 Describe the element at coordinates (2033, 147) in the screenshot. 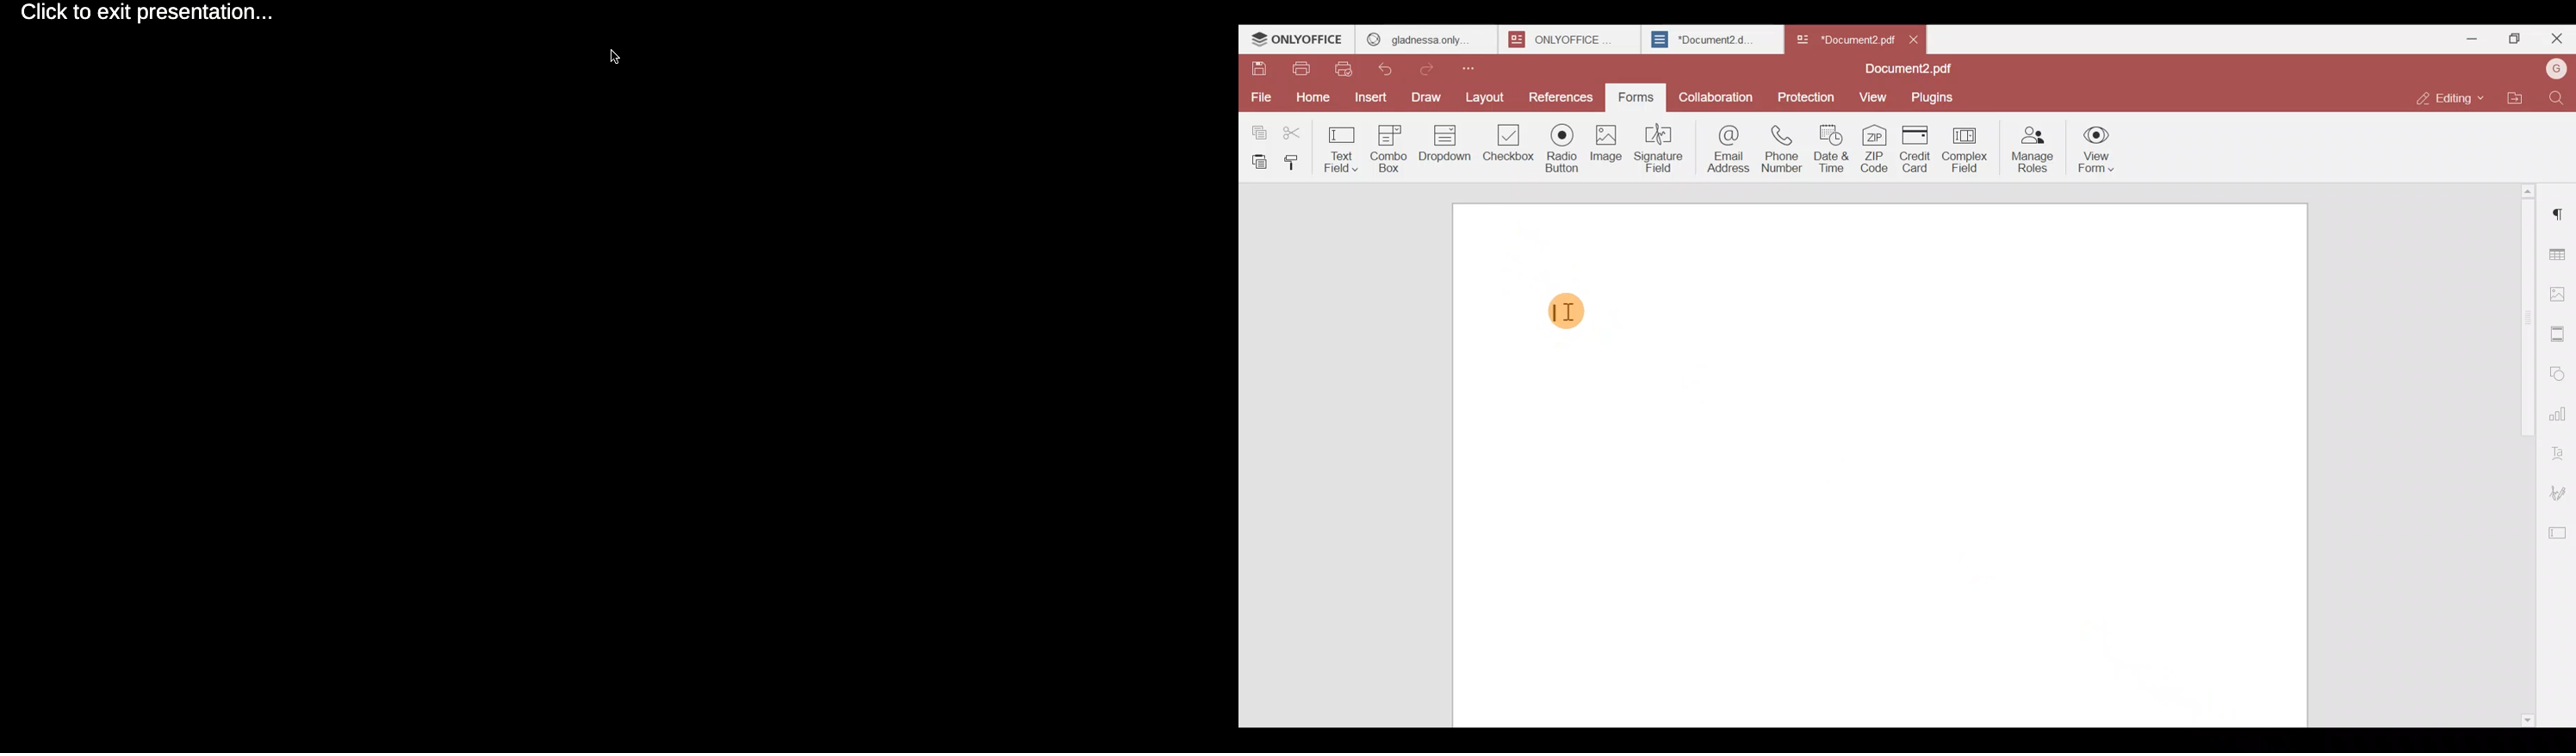

I see `Manage roles` at that location.